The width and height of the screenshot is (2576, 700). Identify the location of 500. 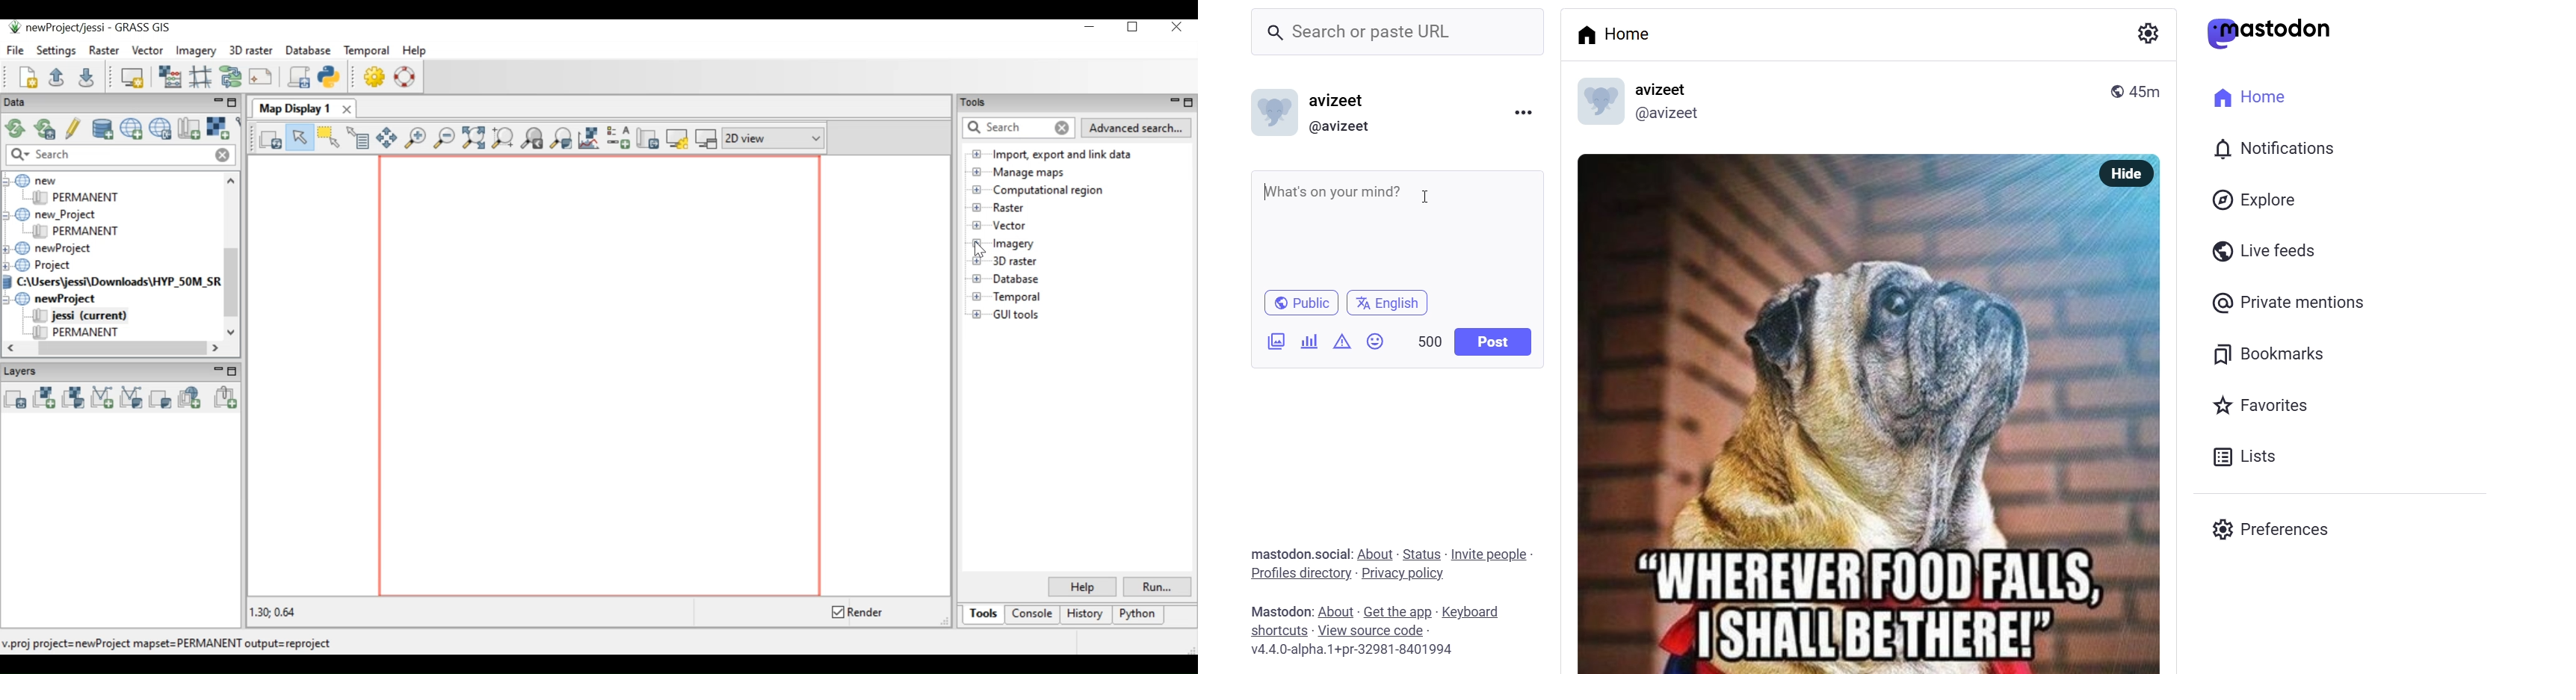
(1427, 341).